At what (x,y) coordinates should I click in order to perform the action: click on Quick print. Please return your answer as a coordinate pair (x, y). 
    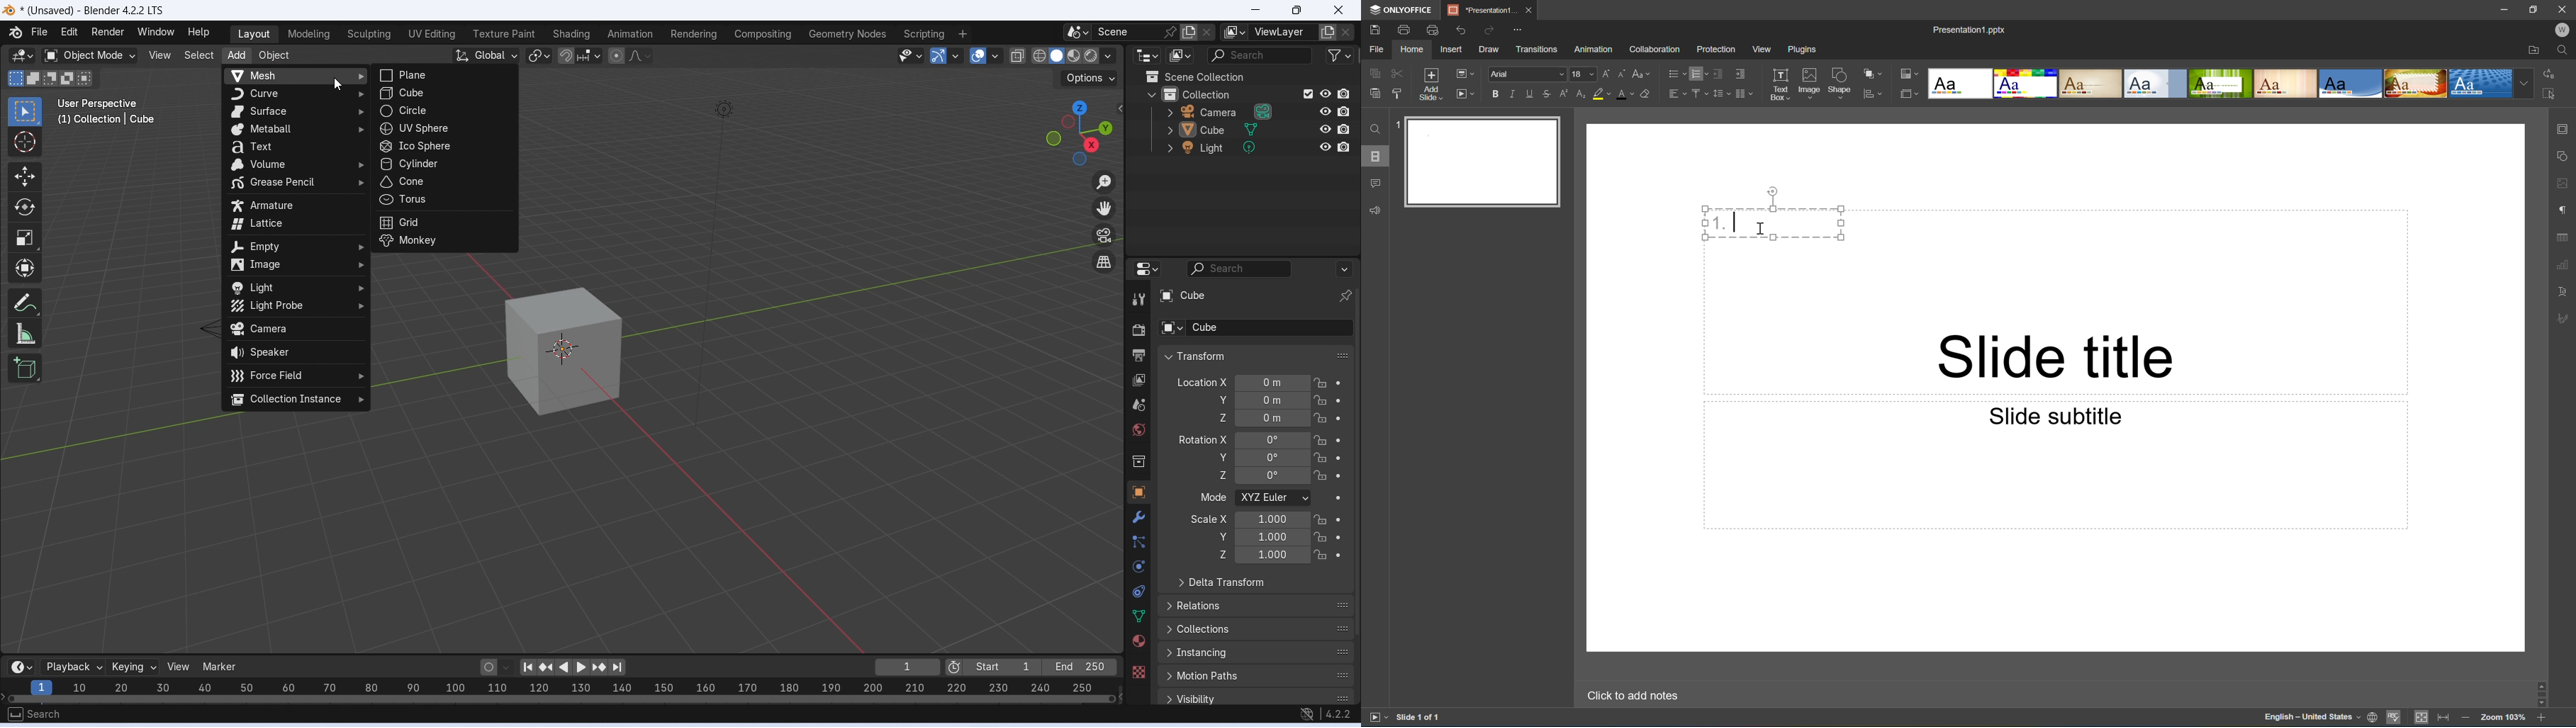
    Looking at the image, I should click on (1433, 30).